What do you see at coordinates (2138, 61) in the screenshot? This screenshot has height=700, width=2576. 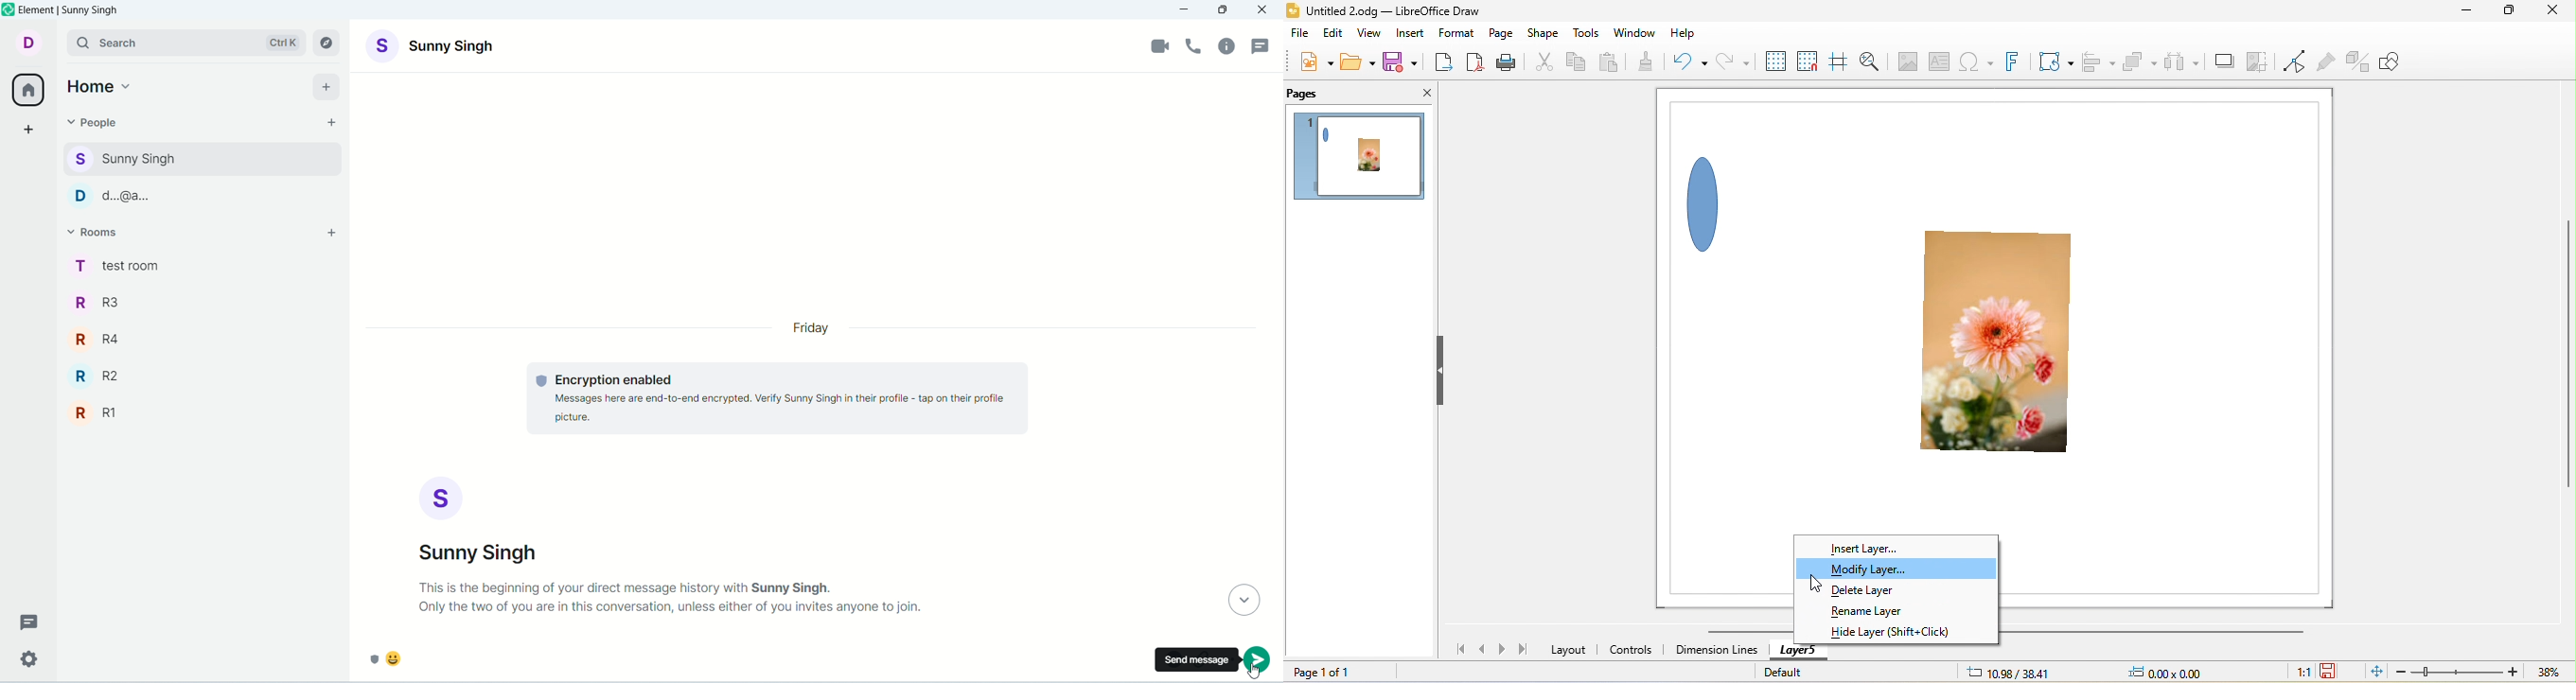 I see `arrange` at bounding box center [2138, 61].